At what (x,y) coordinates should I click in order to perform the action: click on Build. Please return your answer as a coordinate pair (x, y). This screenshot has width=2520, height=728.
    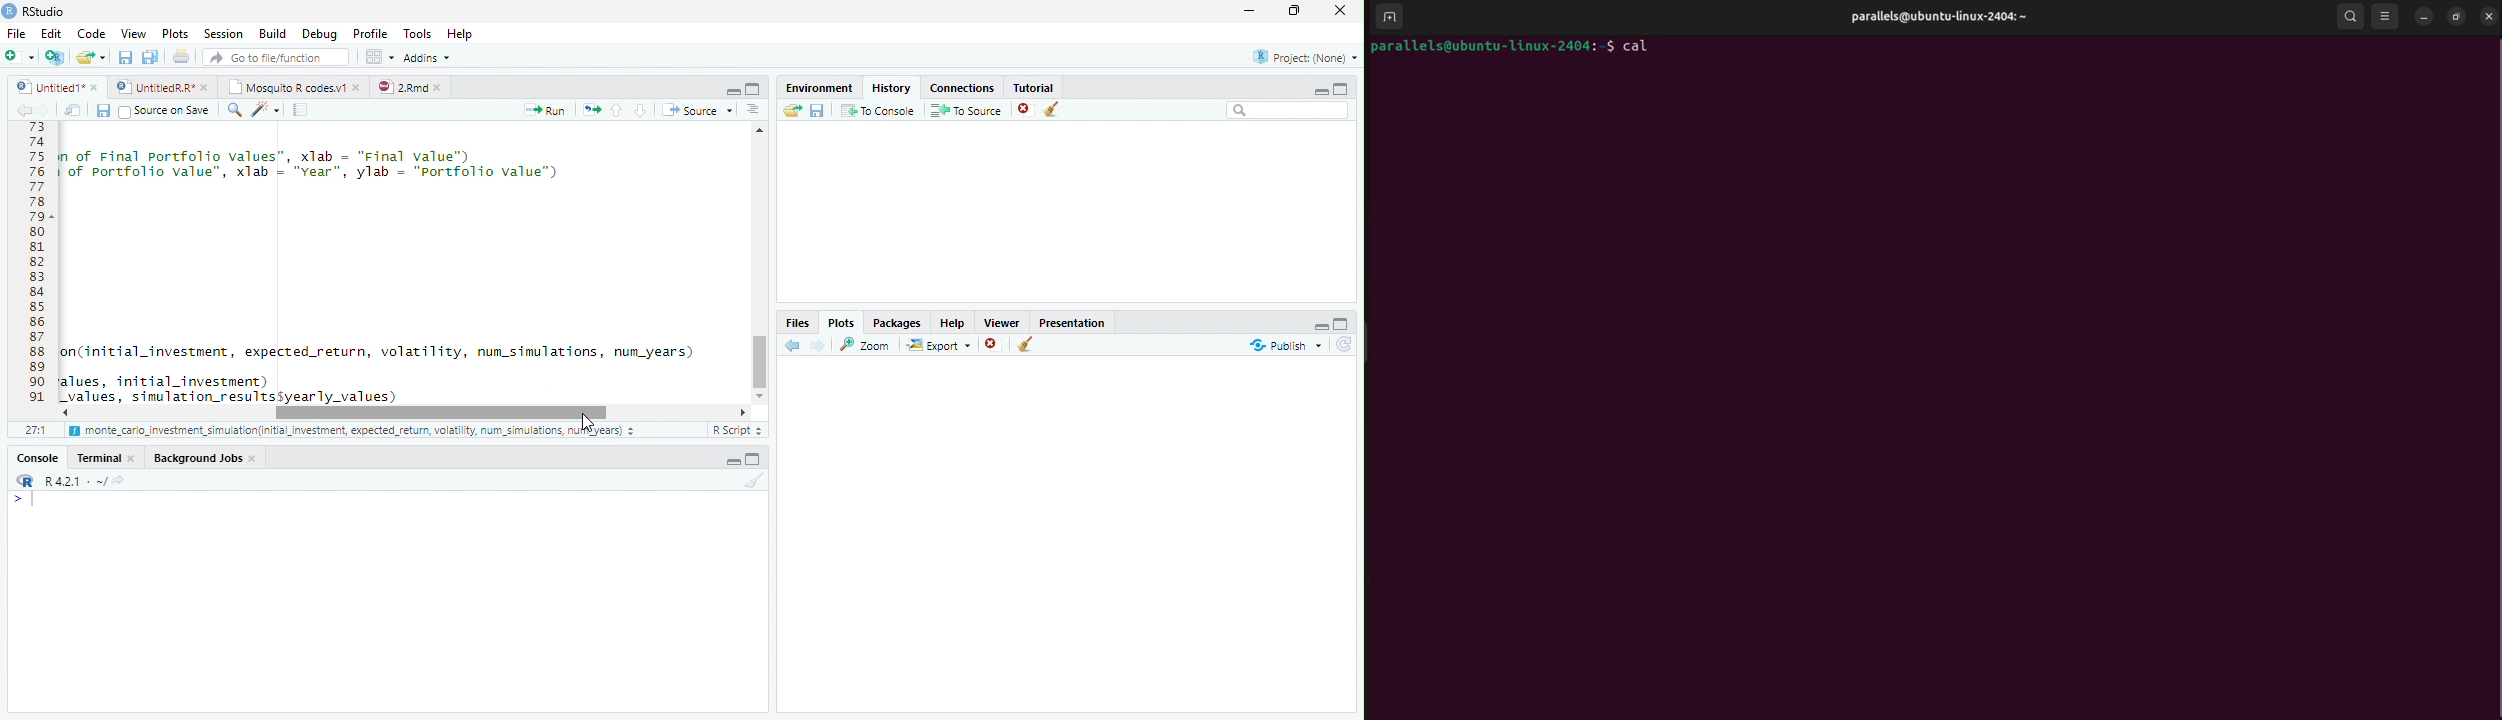
    Looking at the image, I should click on (273, 34).